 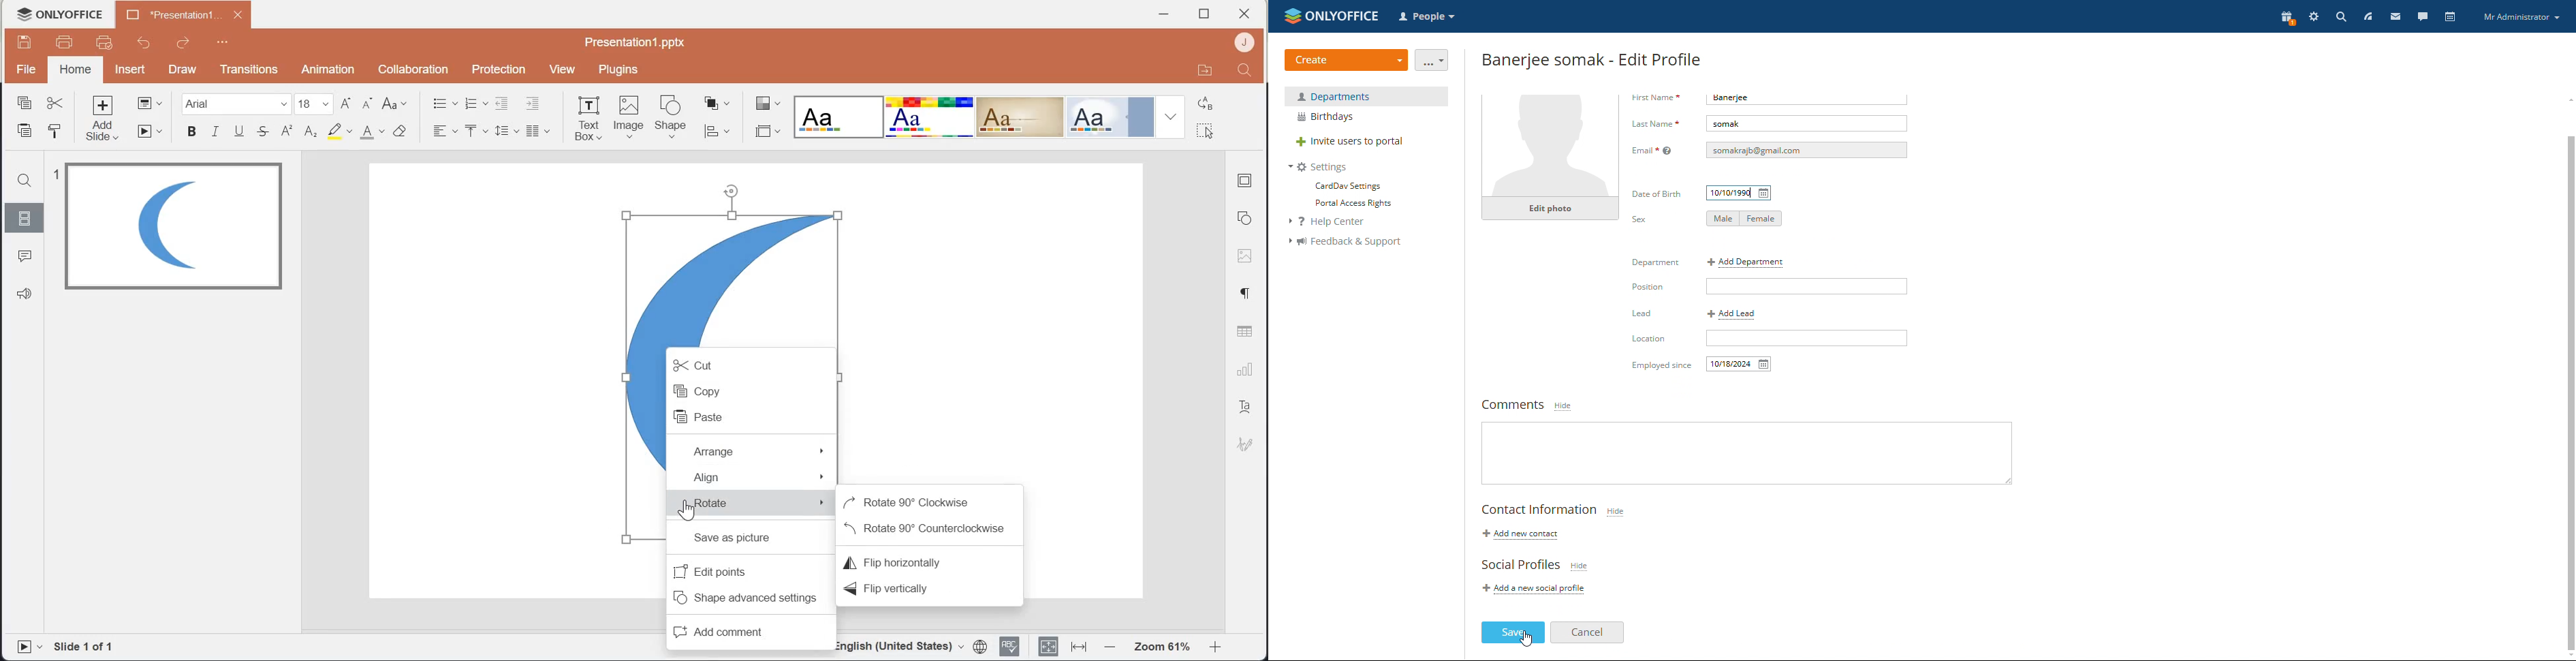 I want to click on Flip vertically, so click(x=926, y=588).